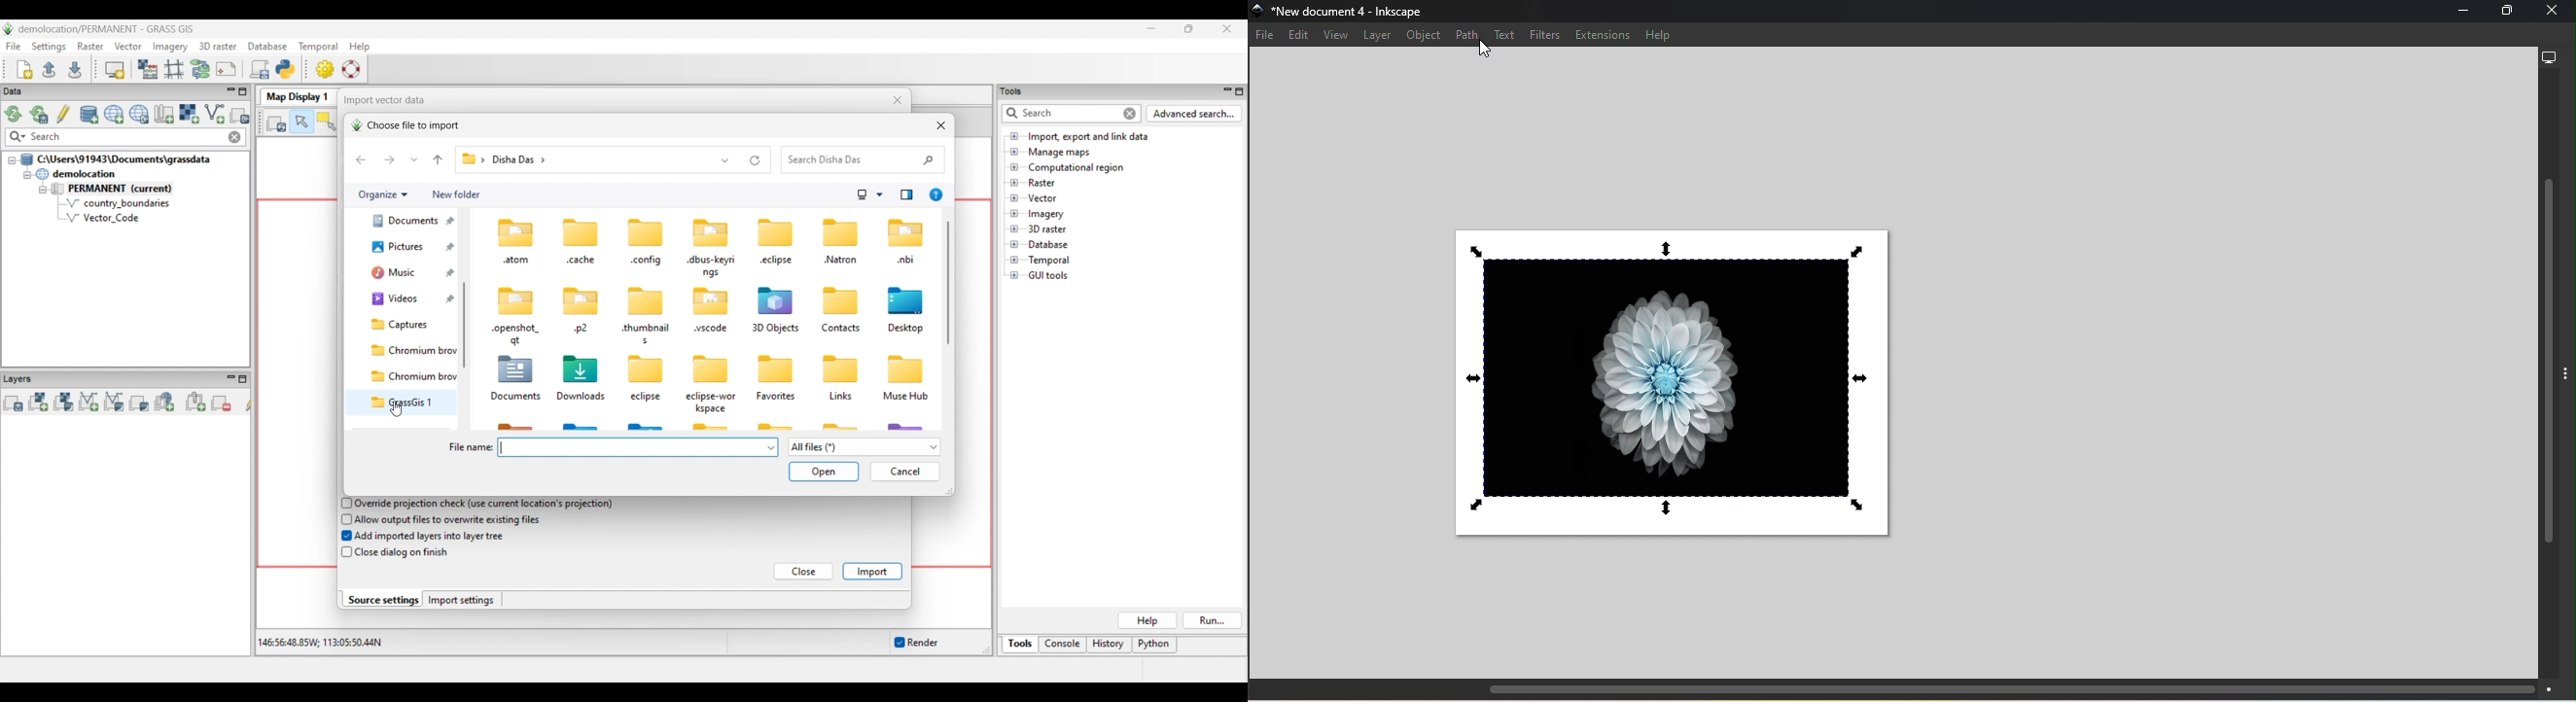 Image resolution: width=2576 pixels, height=728 pixels. What do you see at coordinates (1333, 35) in the screenshot?
I see `View` at bounding box center [1333, 35].